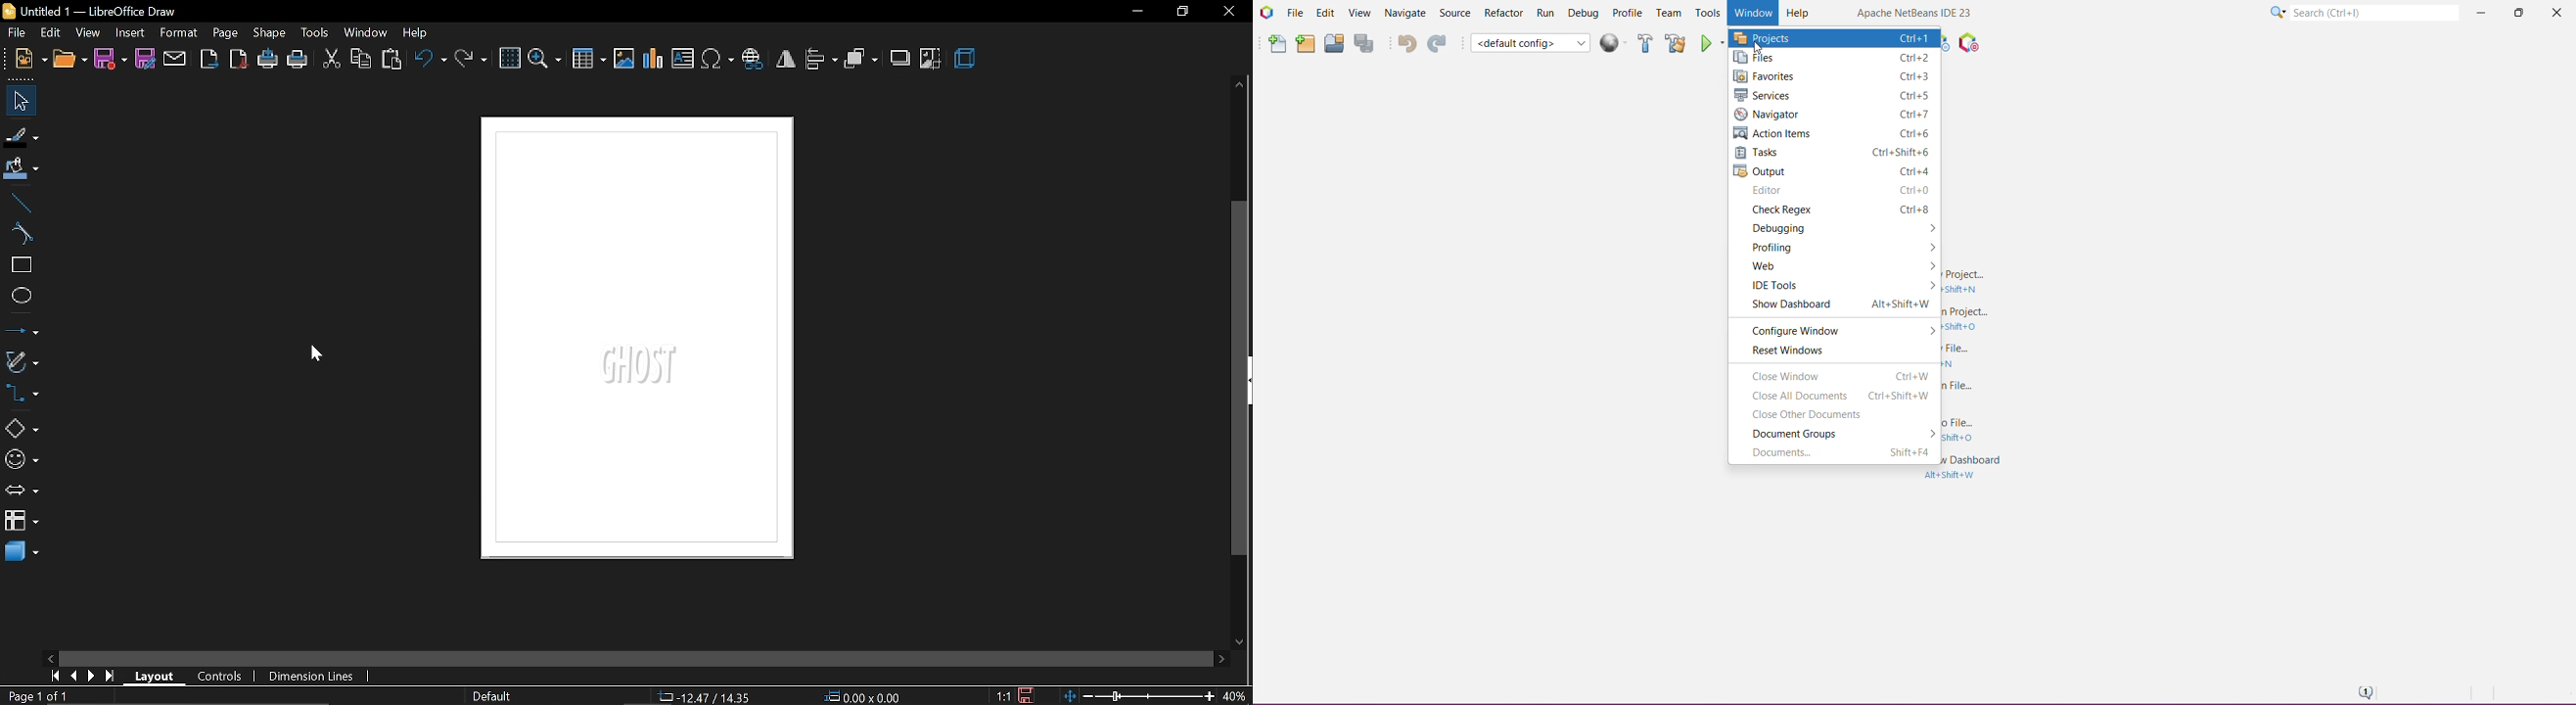  What do you see at coordinates (9, 10) in the screenshot?
I see `libreoffice draw logo` at bounding box center [9, 10].